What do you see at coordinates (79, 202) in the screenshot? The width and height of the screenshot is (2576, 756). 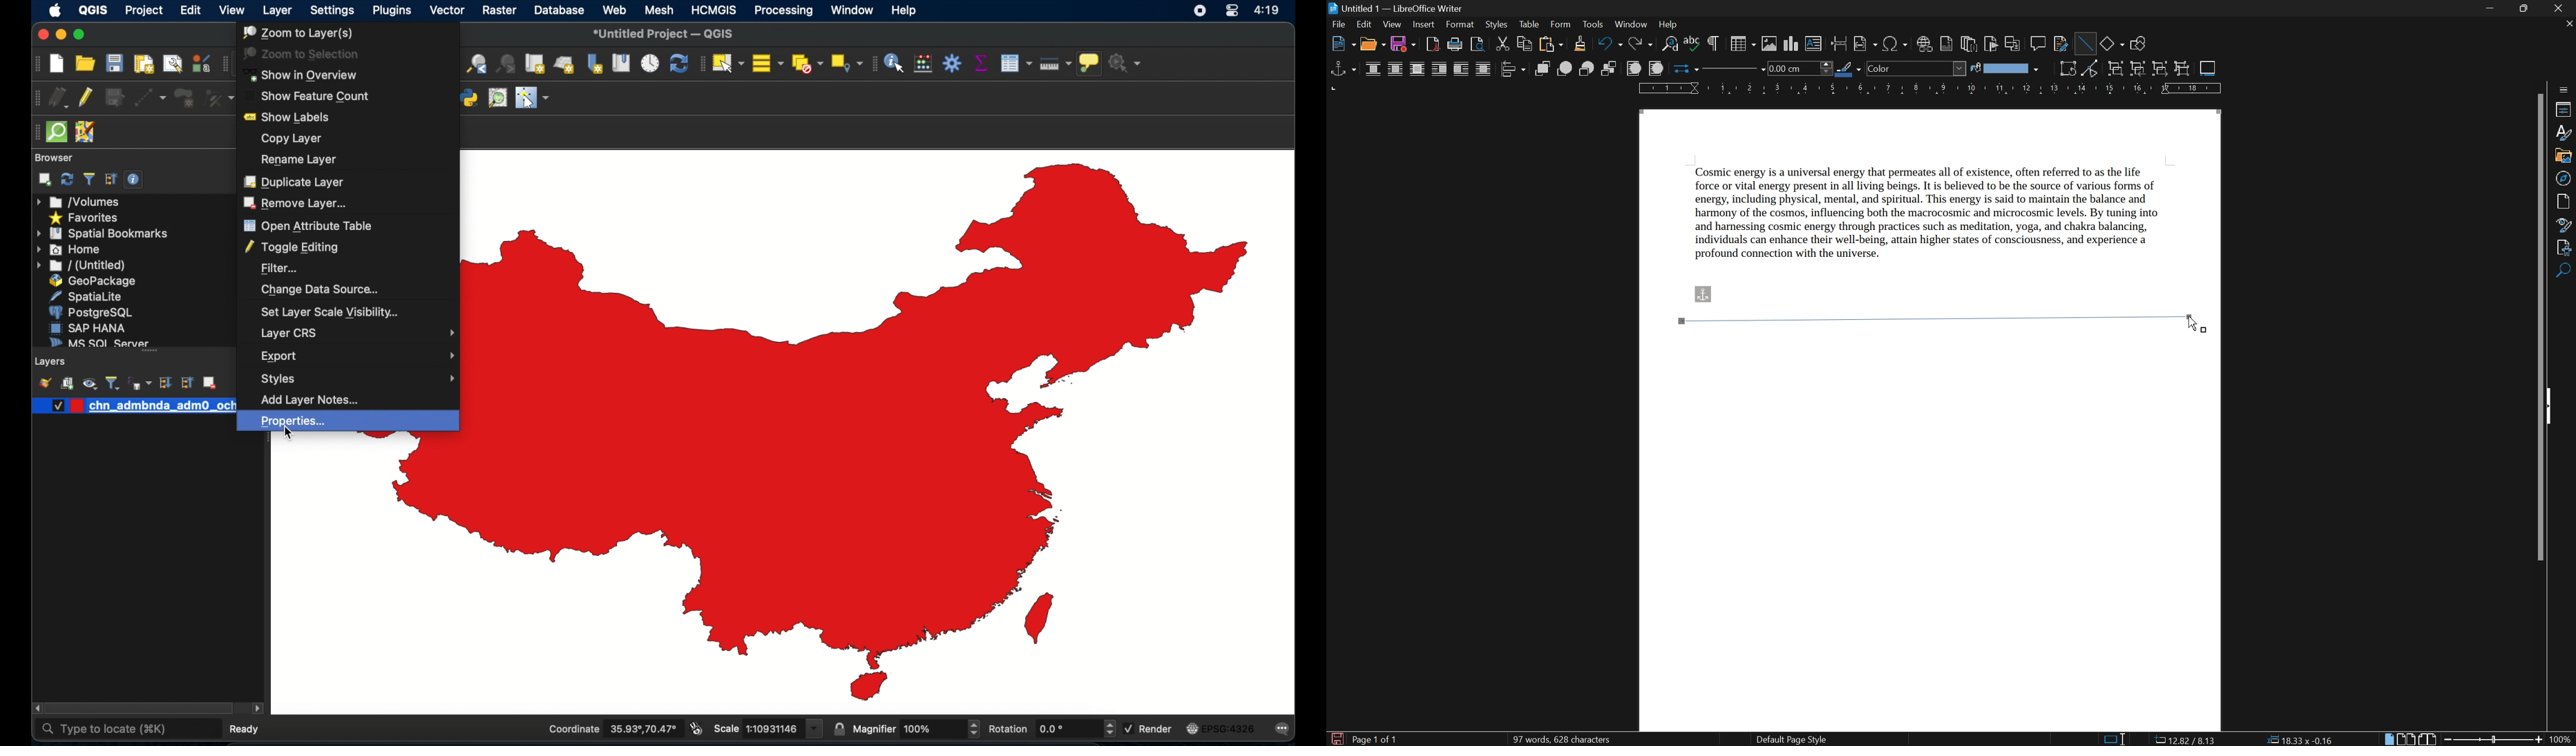 I see `volumes menu` at bounding box center [79, 202].